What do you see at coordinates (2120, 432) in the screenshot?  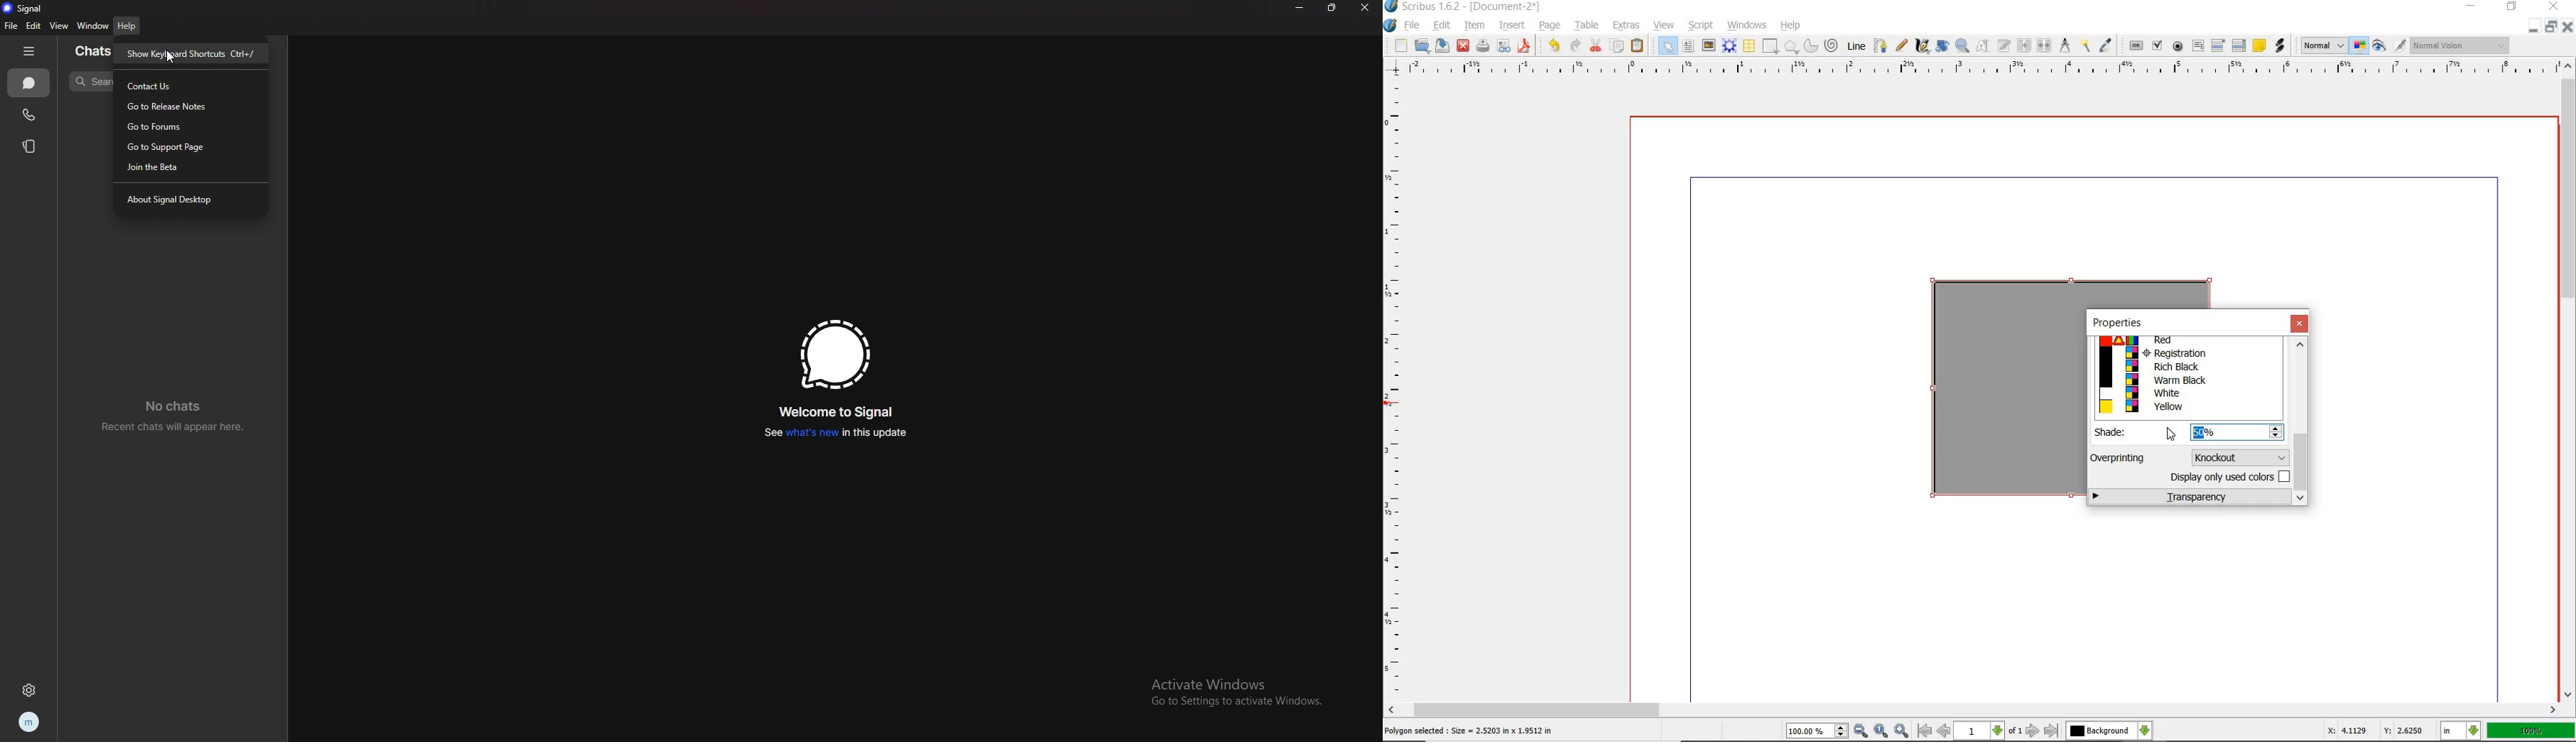 I see `Shade:` at bounding box center [2120, 432].